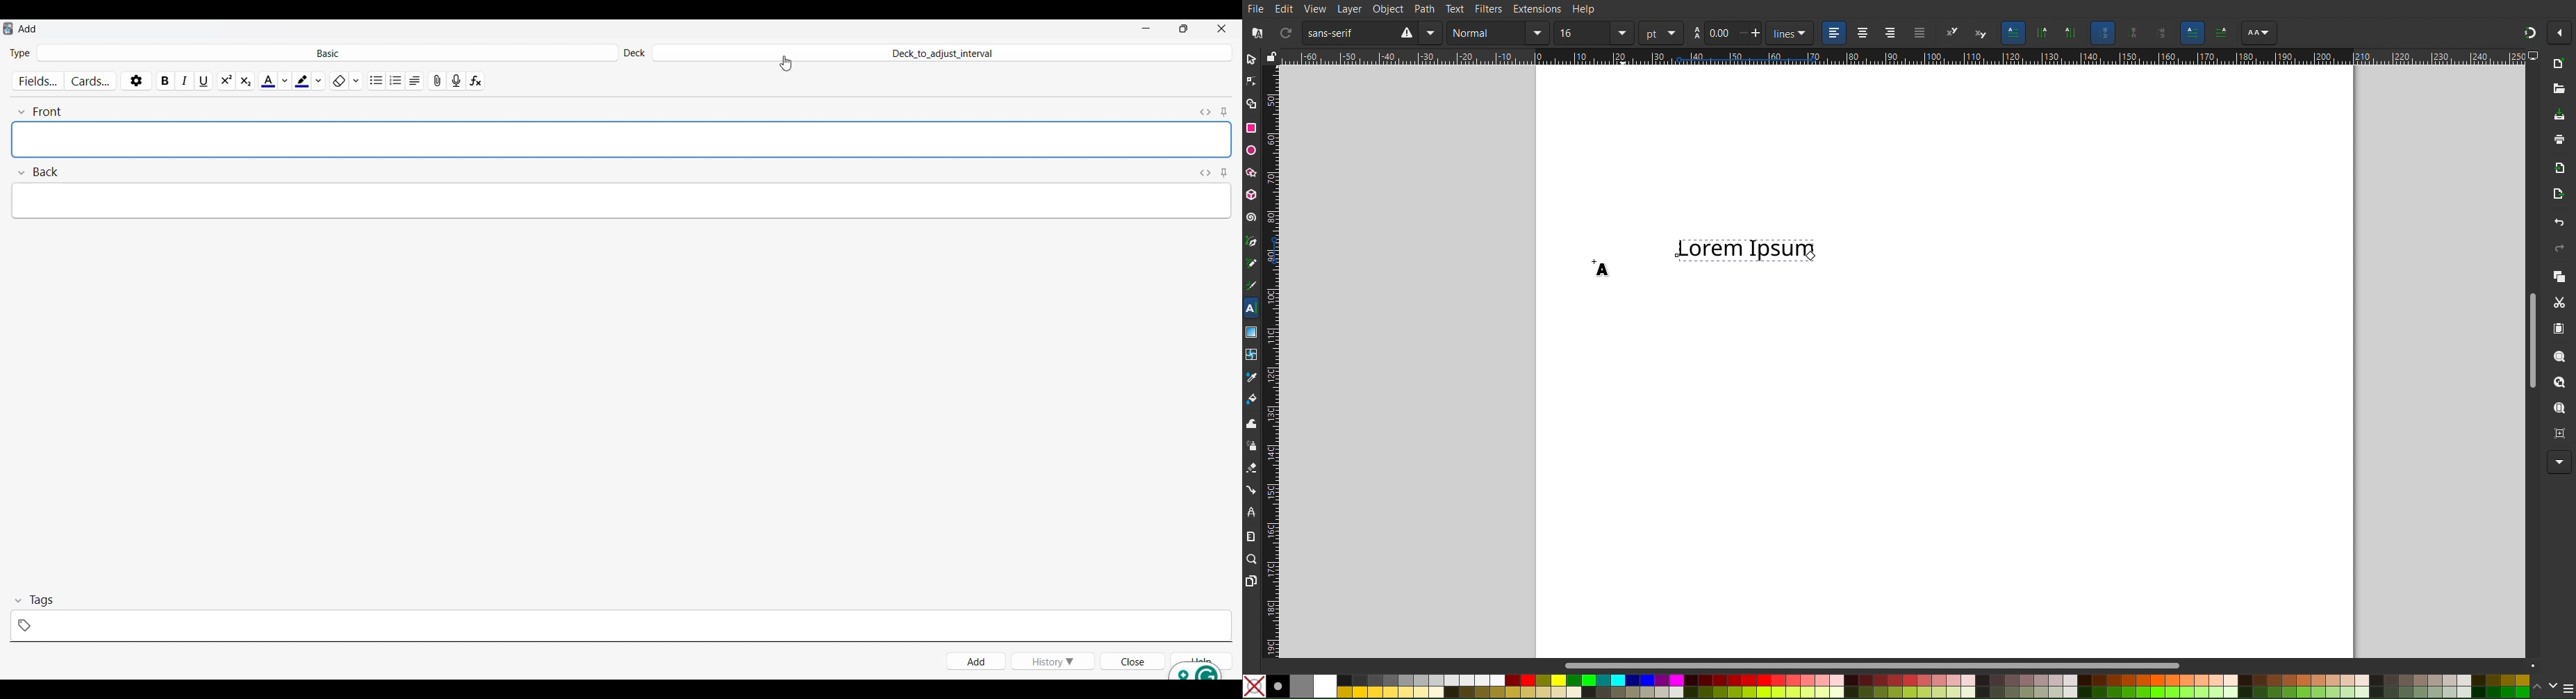 This screenshot has width=2576, height=700. I want to click on lock, so click(1271, 55).